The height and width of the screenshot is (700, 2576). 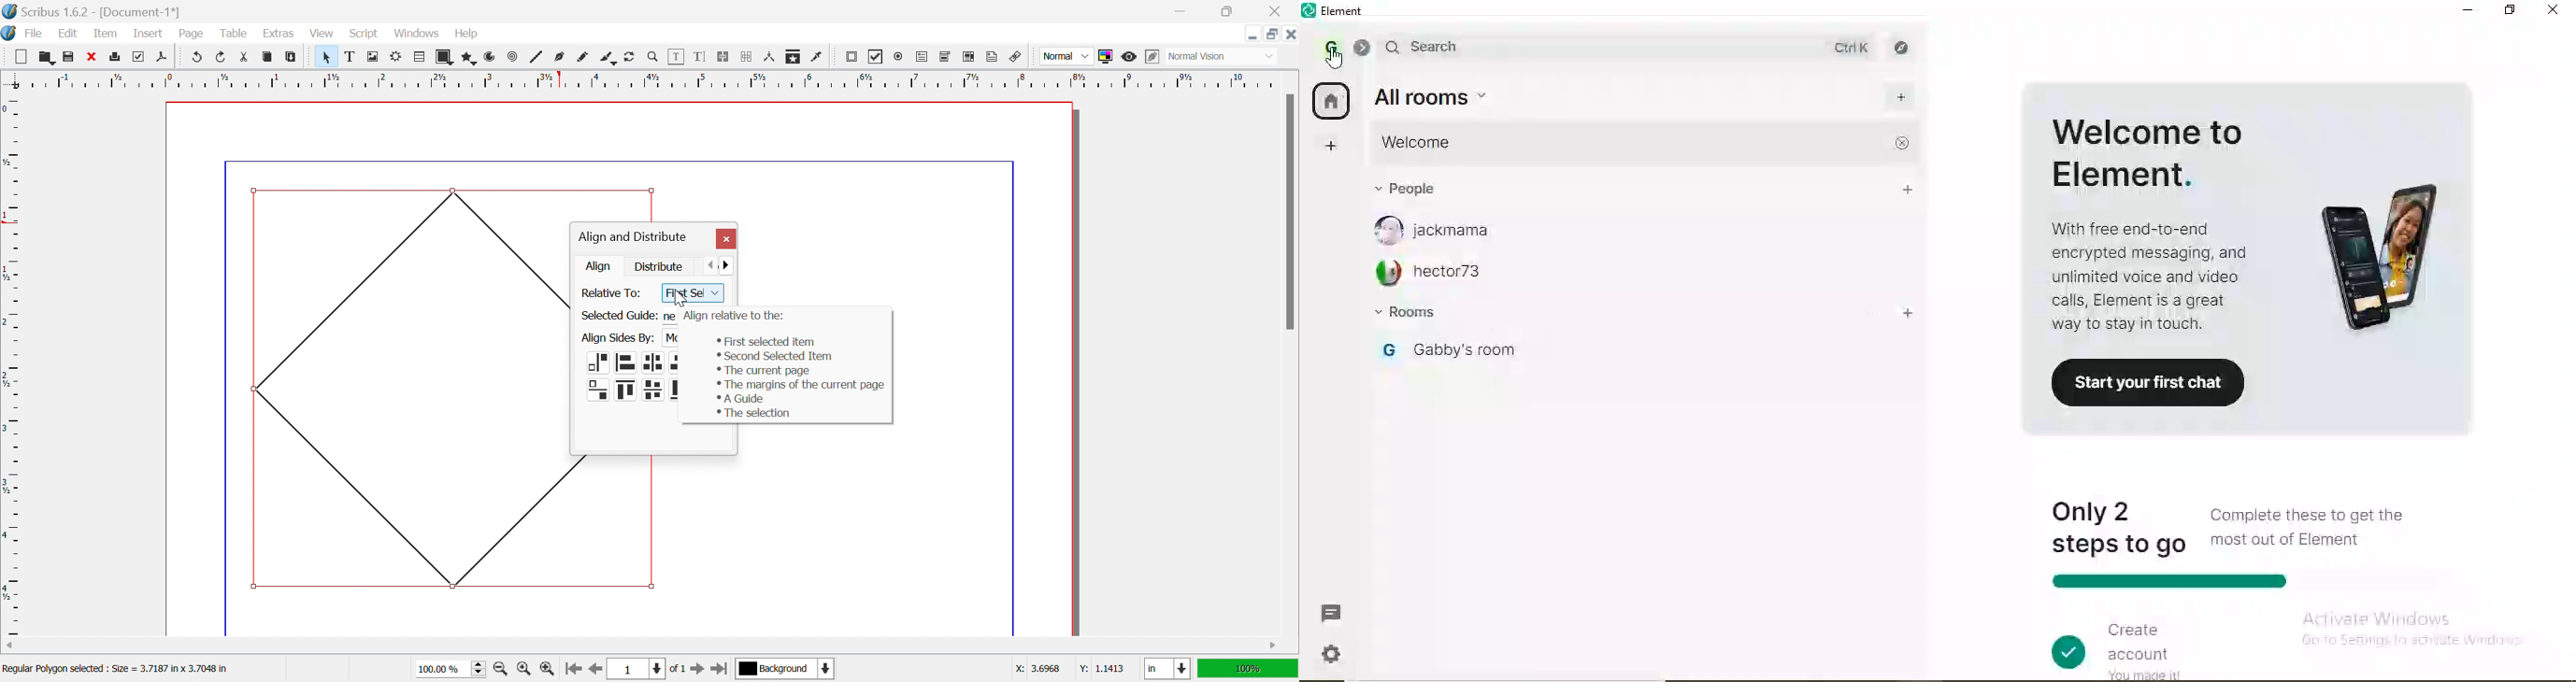 I want to click on people, so click(x=1911, y=192).